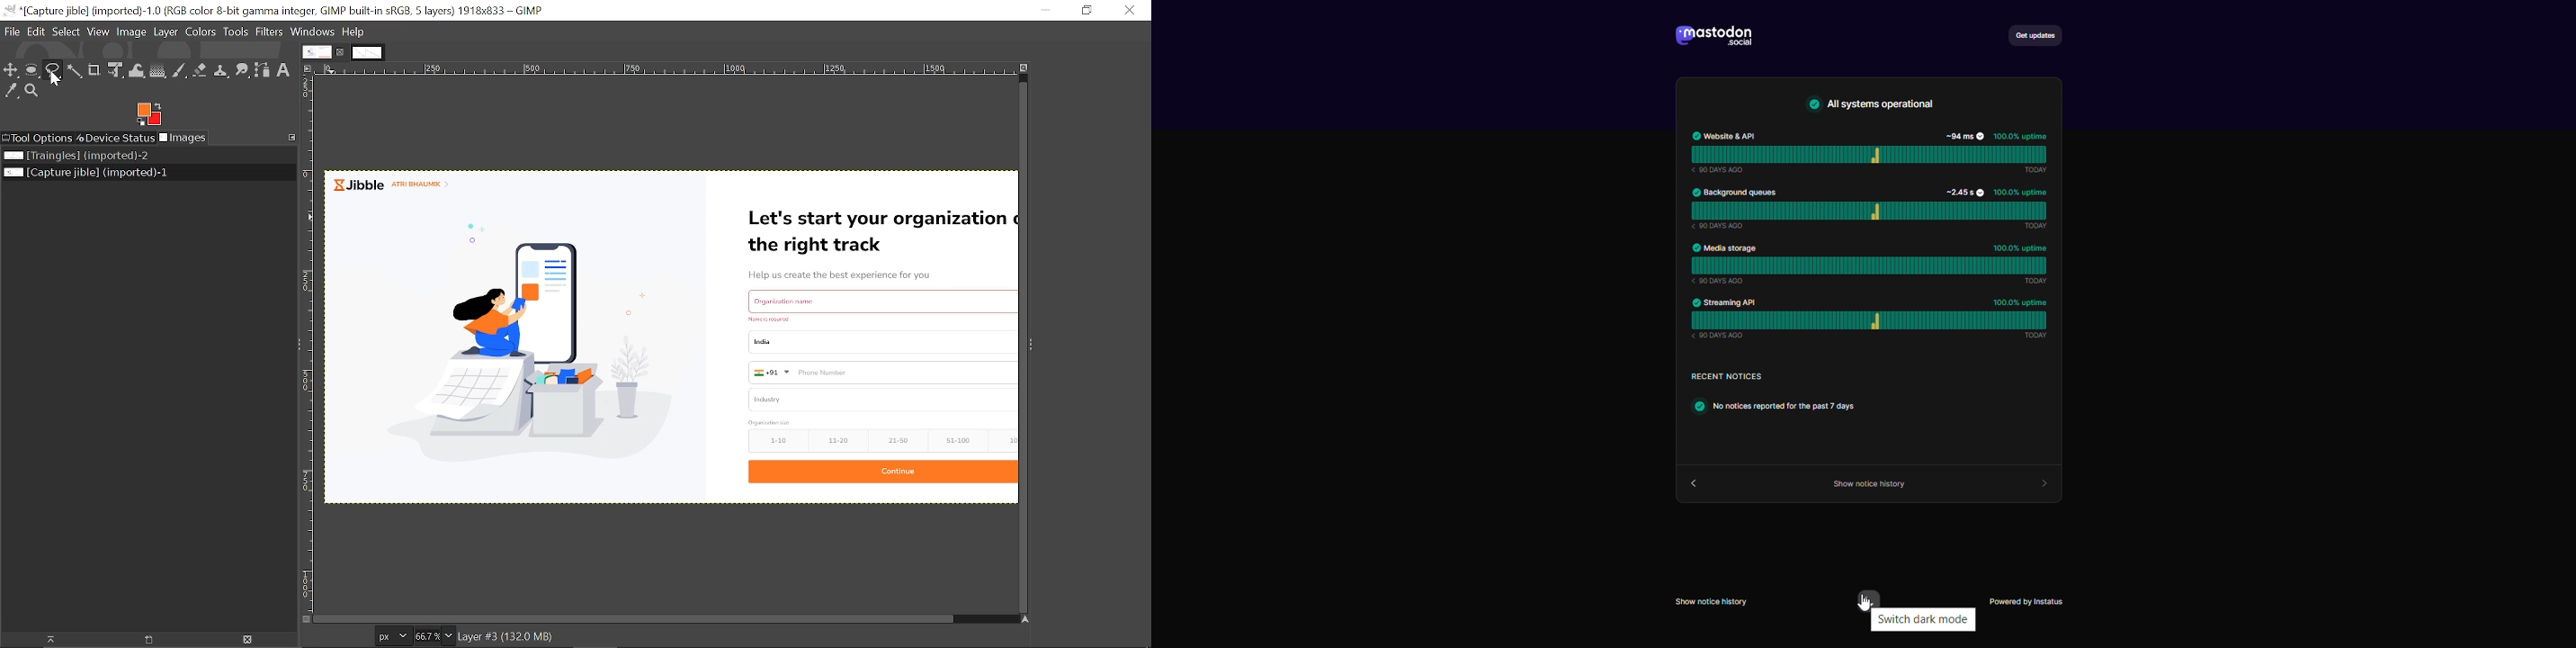  Describe the element at coordinates (1865, 604) in the screenshot. I see `cursor` at that location.